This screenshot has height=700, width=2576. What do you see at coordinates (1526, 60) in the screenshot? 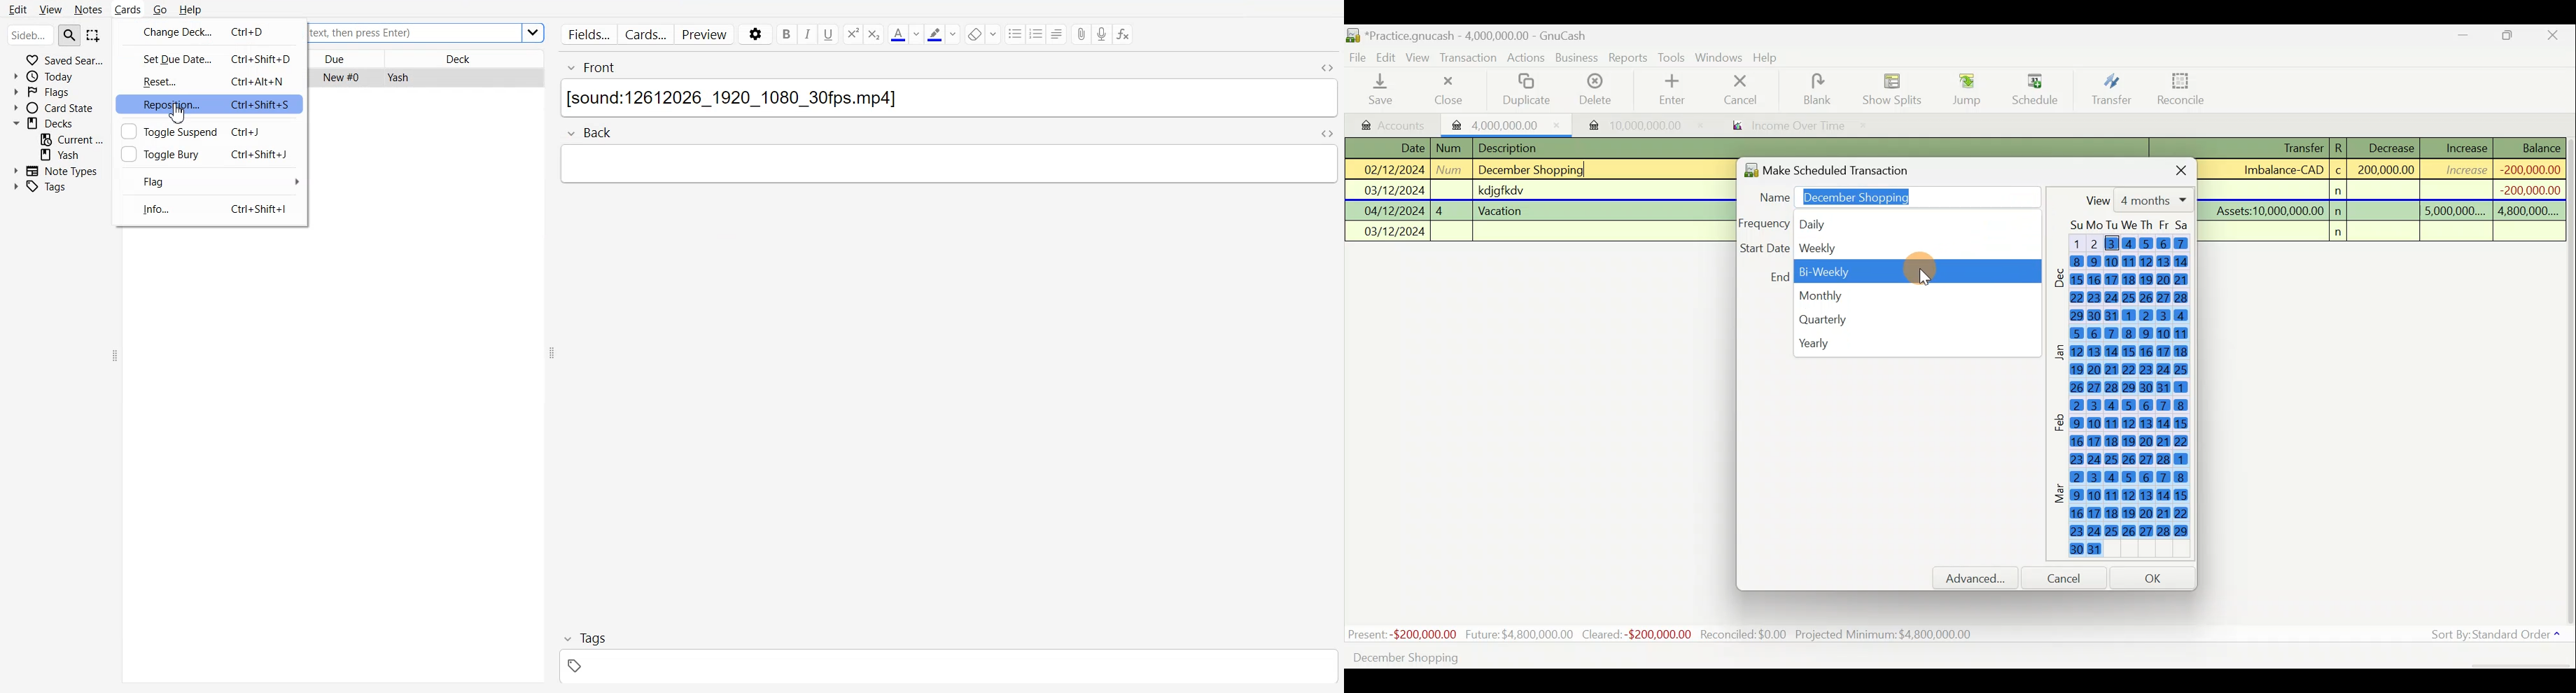
I see `Actions` at bounding box center [1526, 60].